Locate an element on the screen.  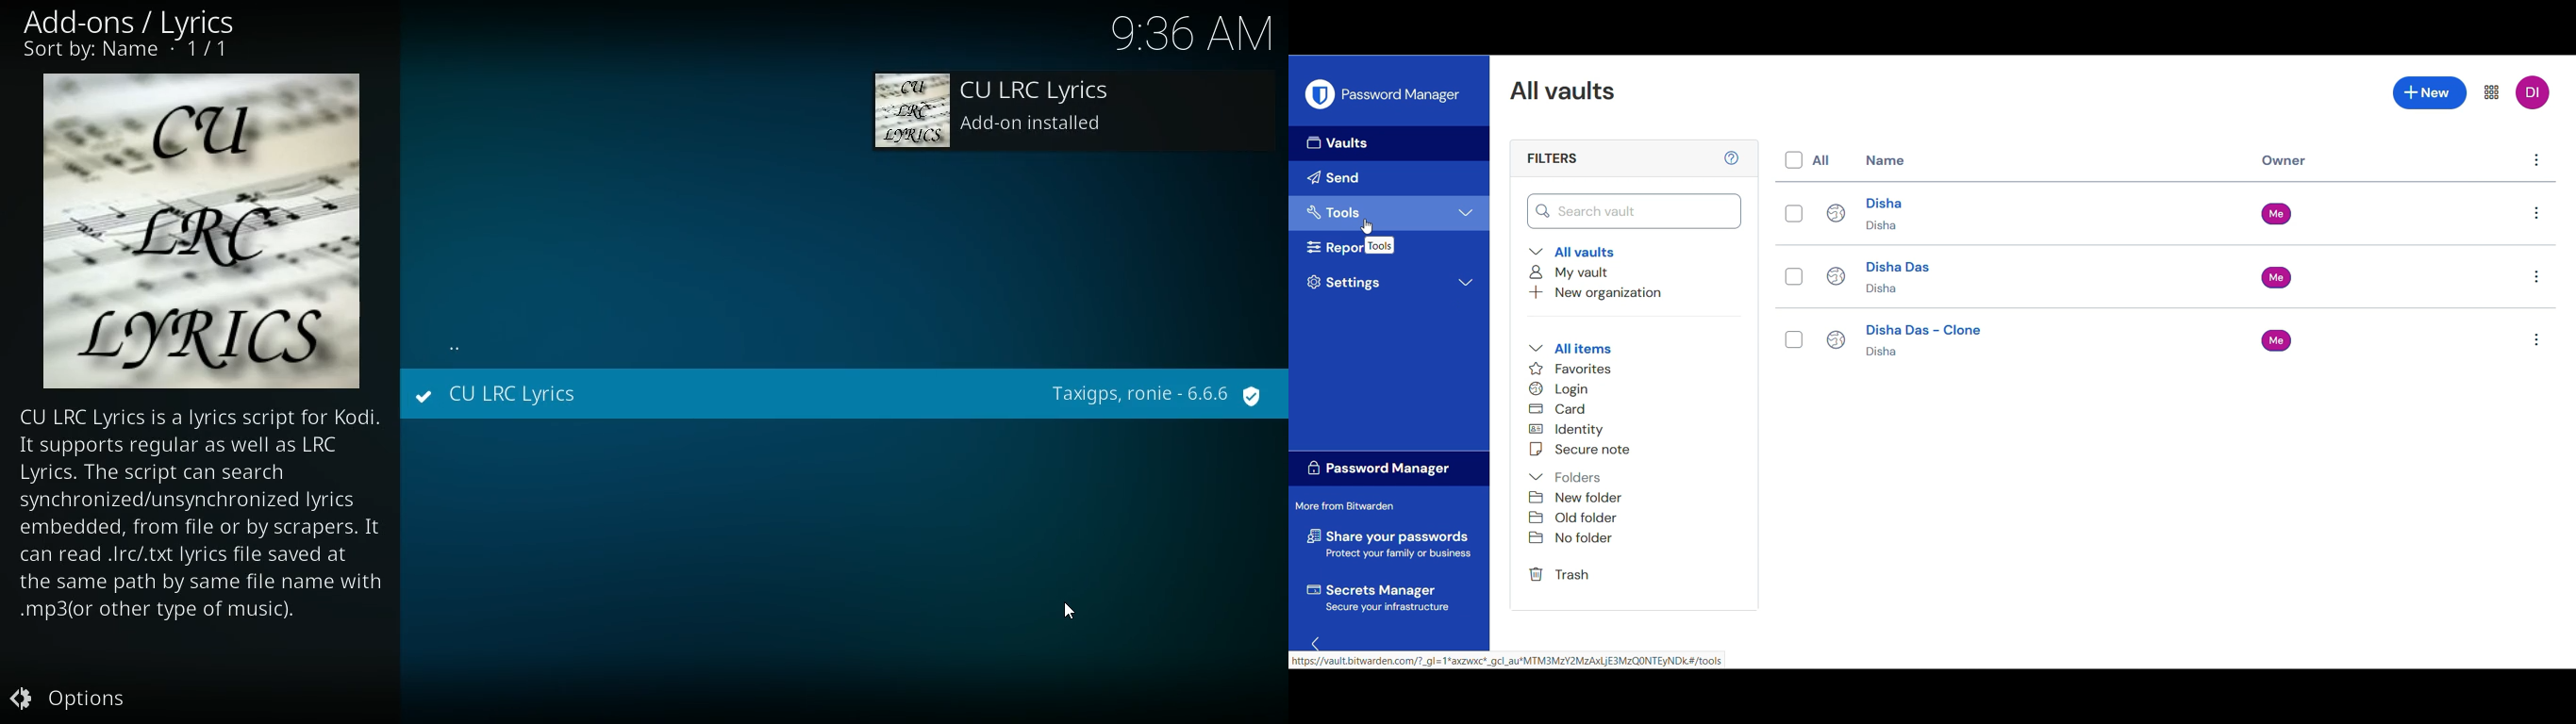
Settings of Disha file is located at coordinates (2537, 213).